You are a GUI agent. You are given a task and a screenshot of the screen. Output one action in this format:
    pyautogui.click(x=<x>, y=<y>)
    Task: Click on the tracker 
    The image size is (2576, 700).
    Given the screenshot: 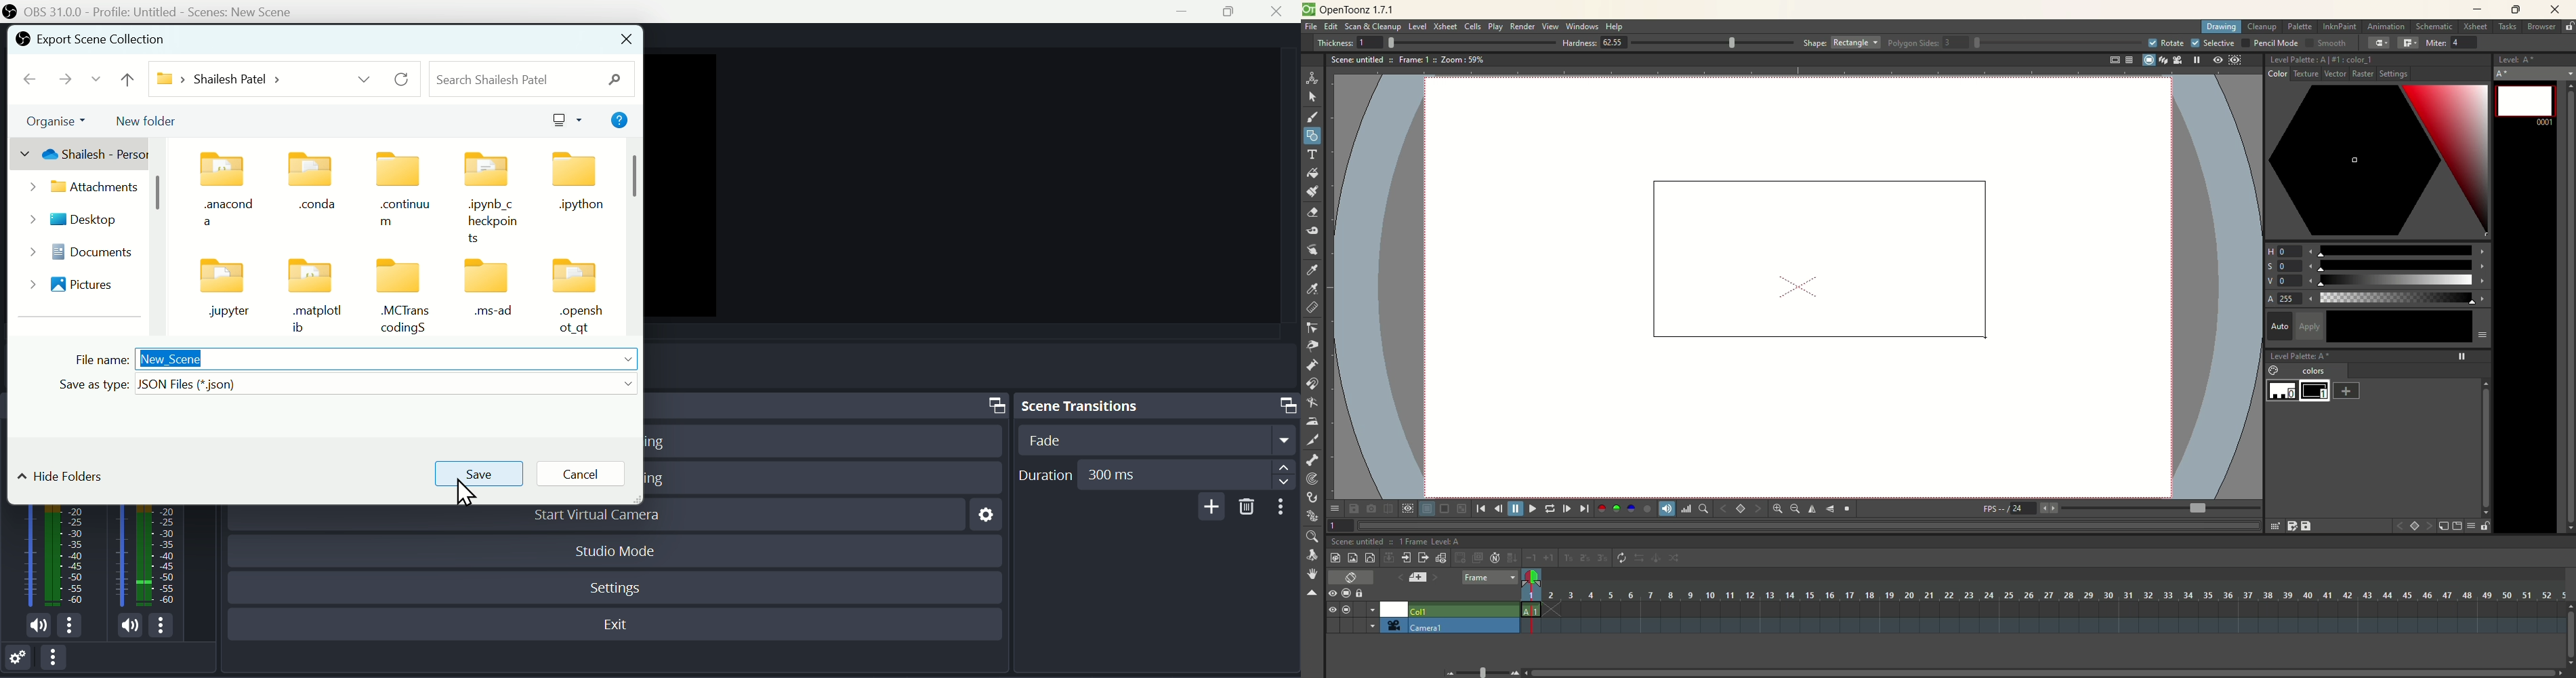 What is the action you would take?
    pyautogui.click(x=1312, y=480)
    